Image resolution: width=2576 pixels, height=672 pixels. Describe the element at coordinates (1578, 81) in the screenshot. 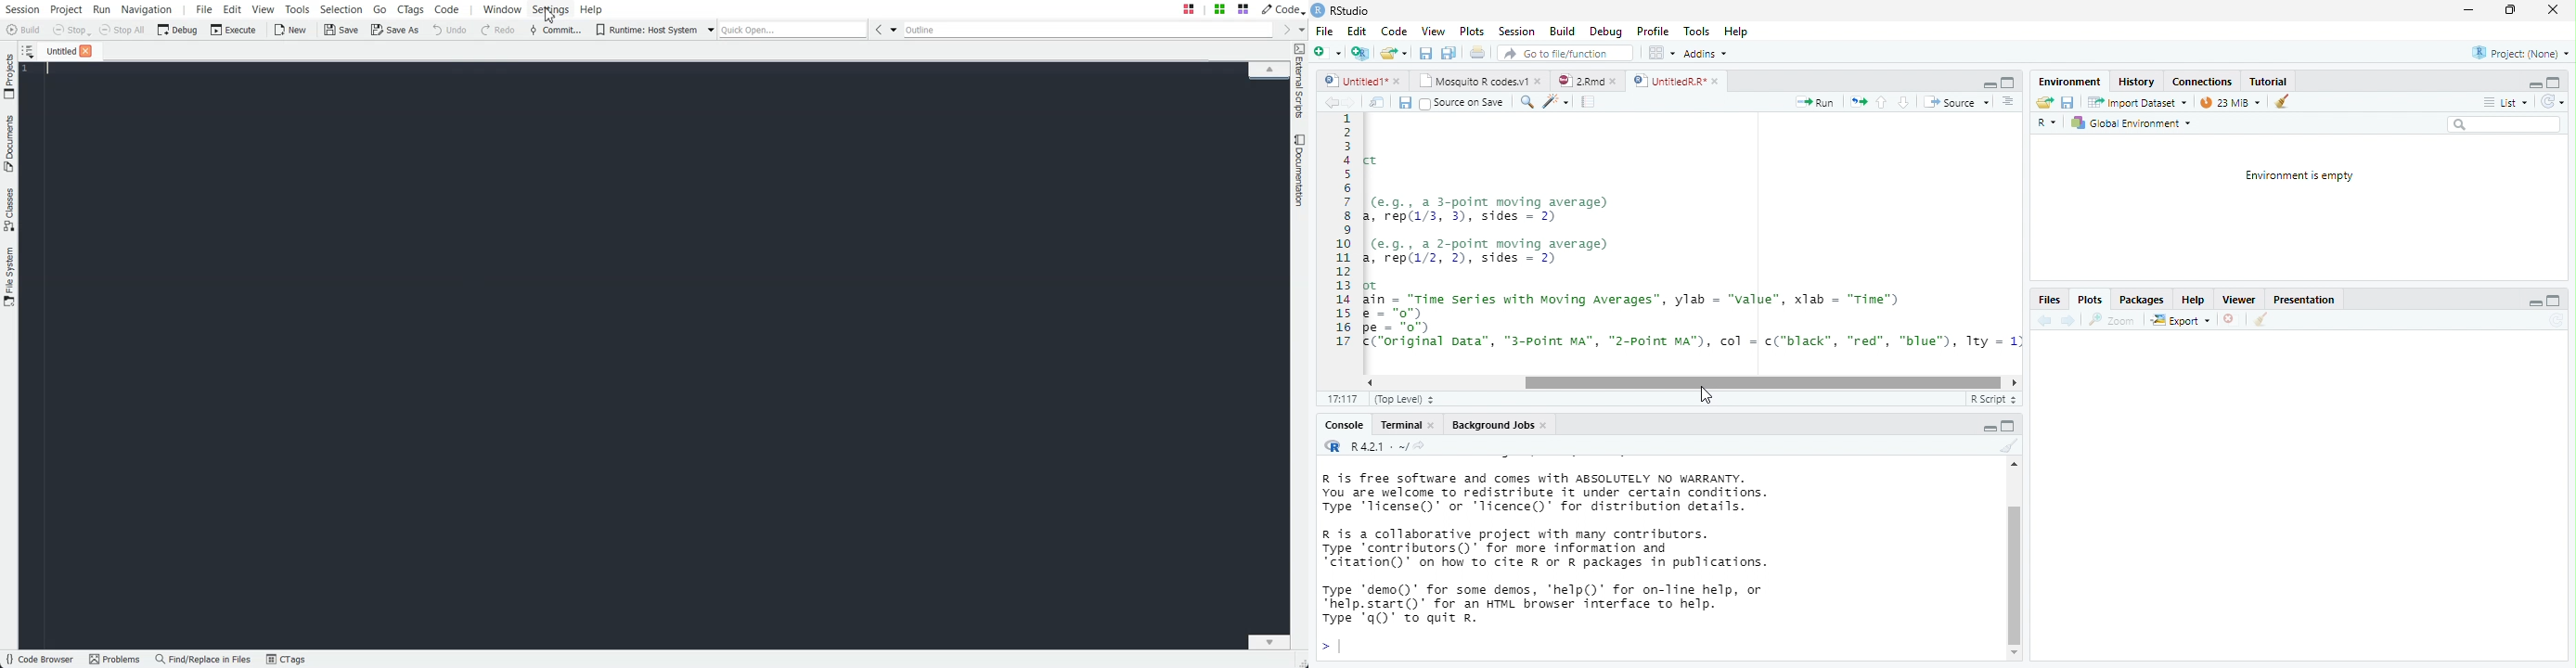

I see `2Rmd` at that location.